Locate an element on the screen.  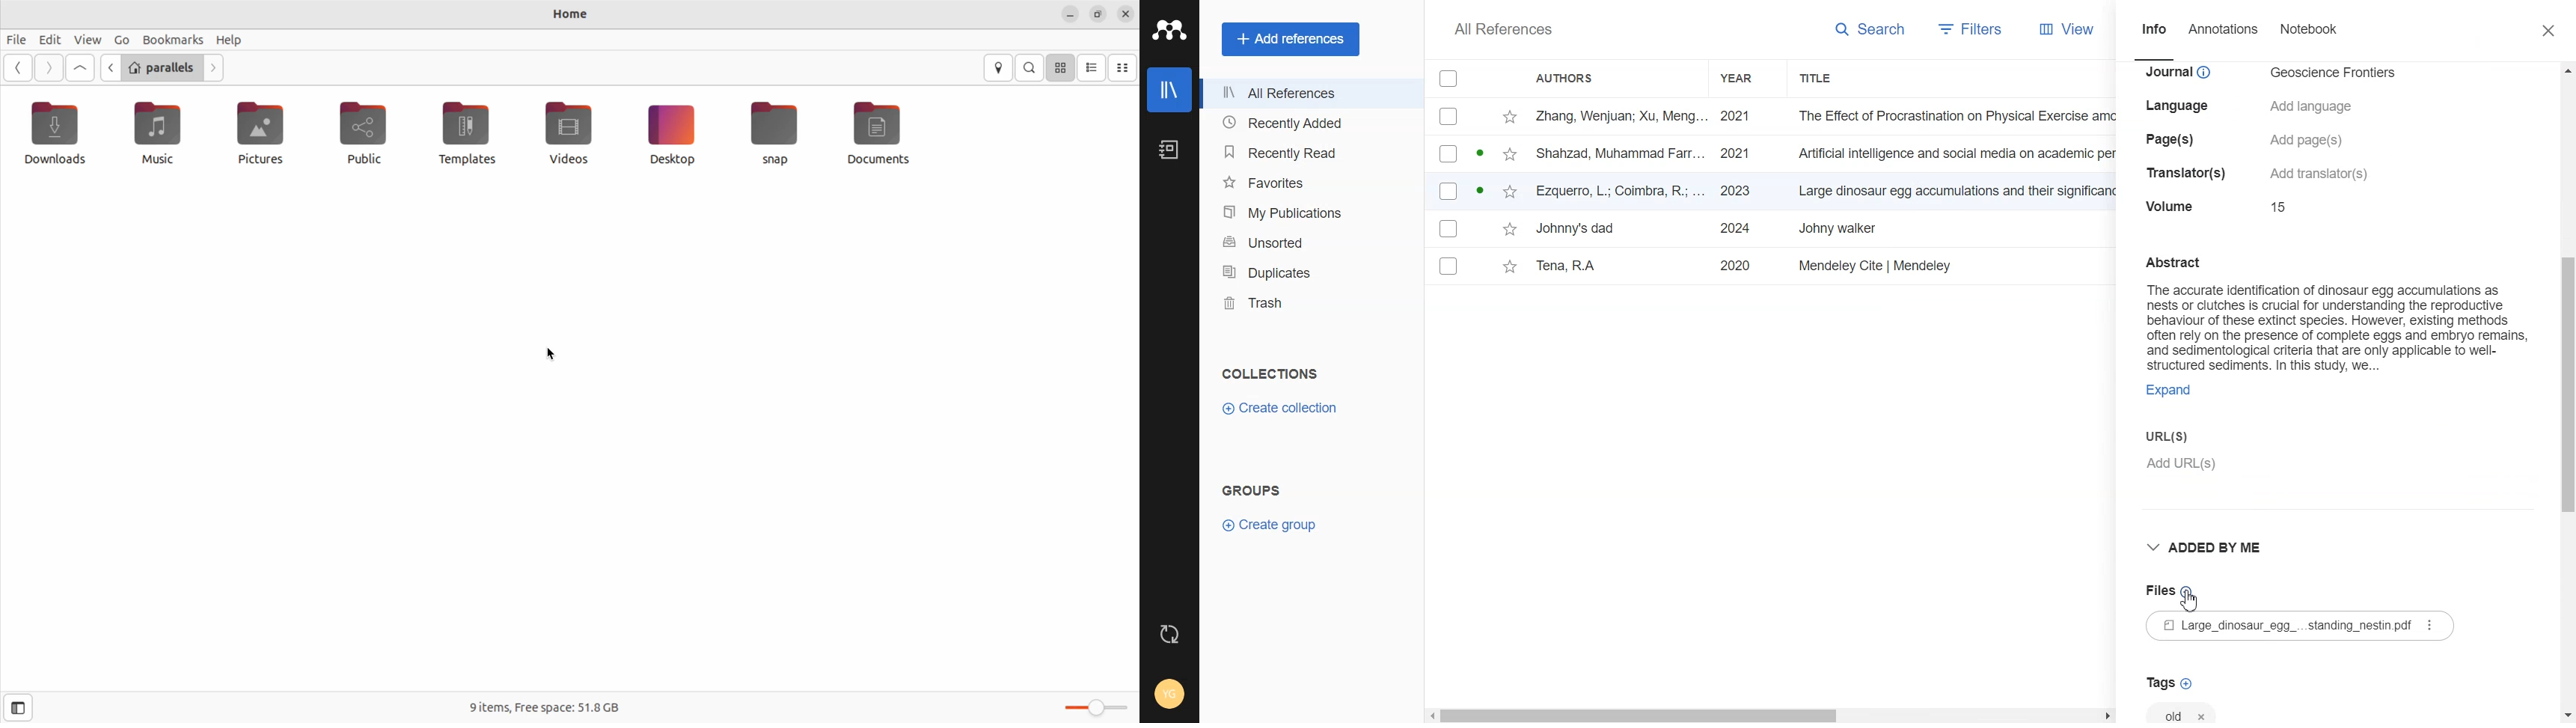
video file is located at coordinates (567, 133).